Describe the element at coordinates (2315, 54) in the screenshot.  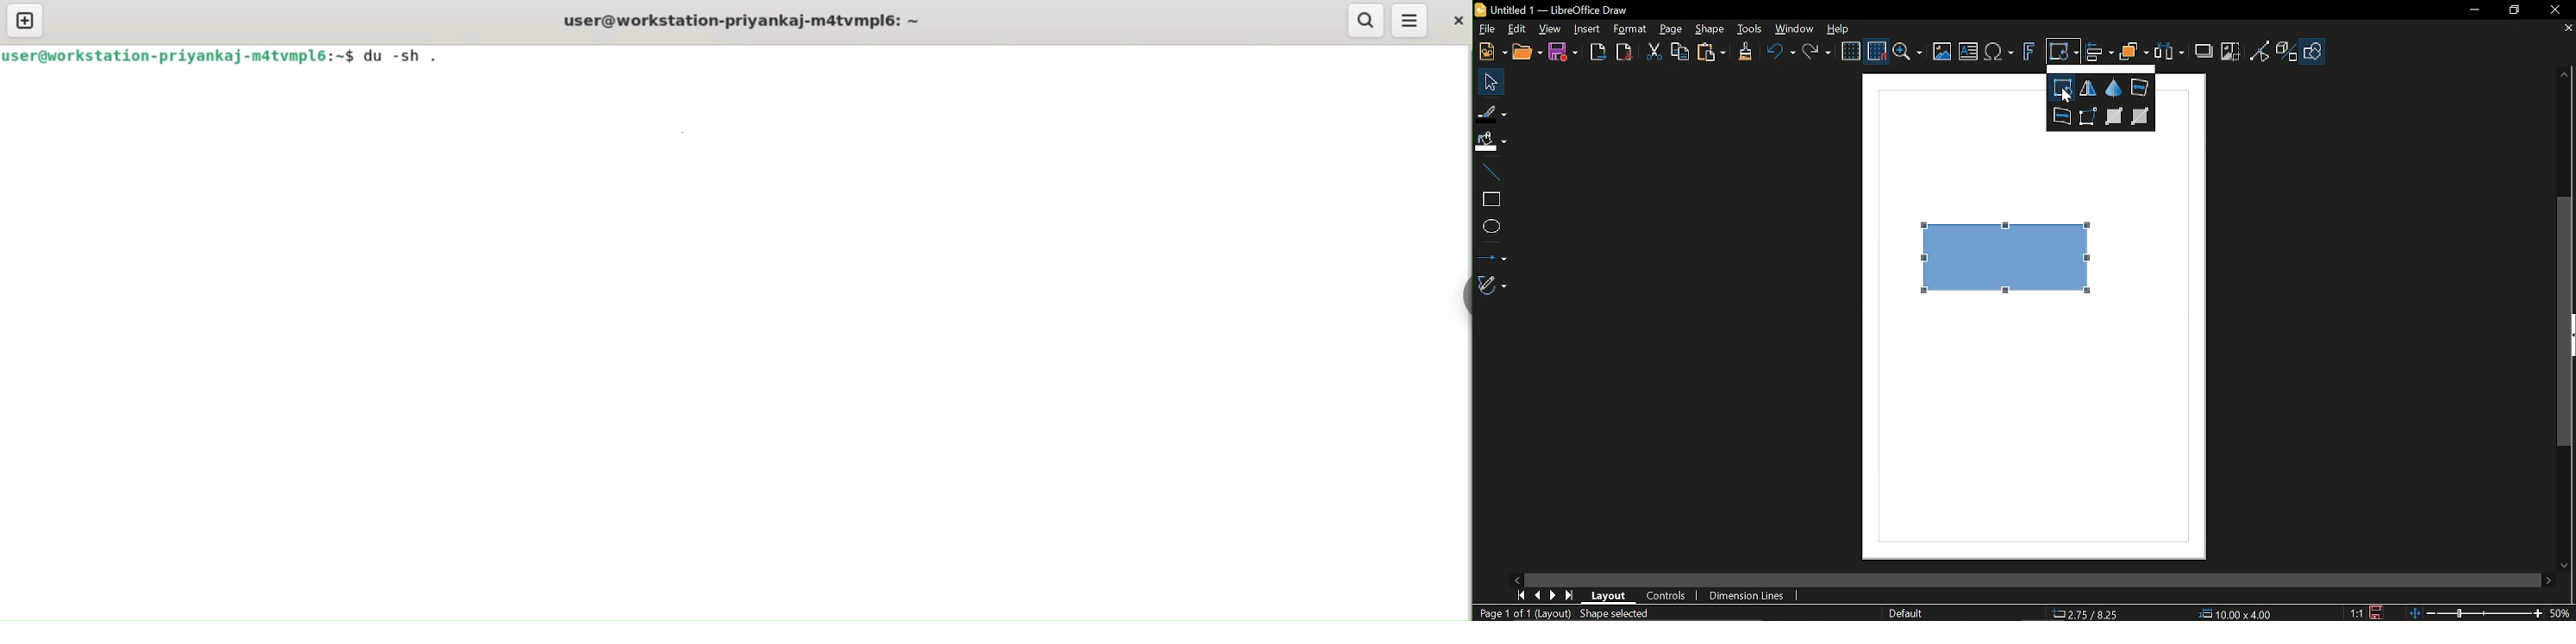
I see `Shape` at that location.